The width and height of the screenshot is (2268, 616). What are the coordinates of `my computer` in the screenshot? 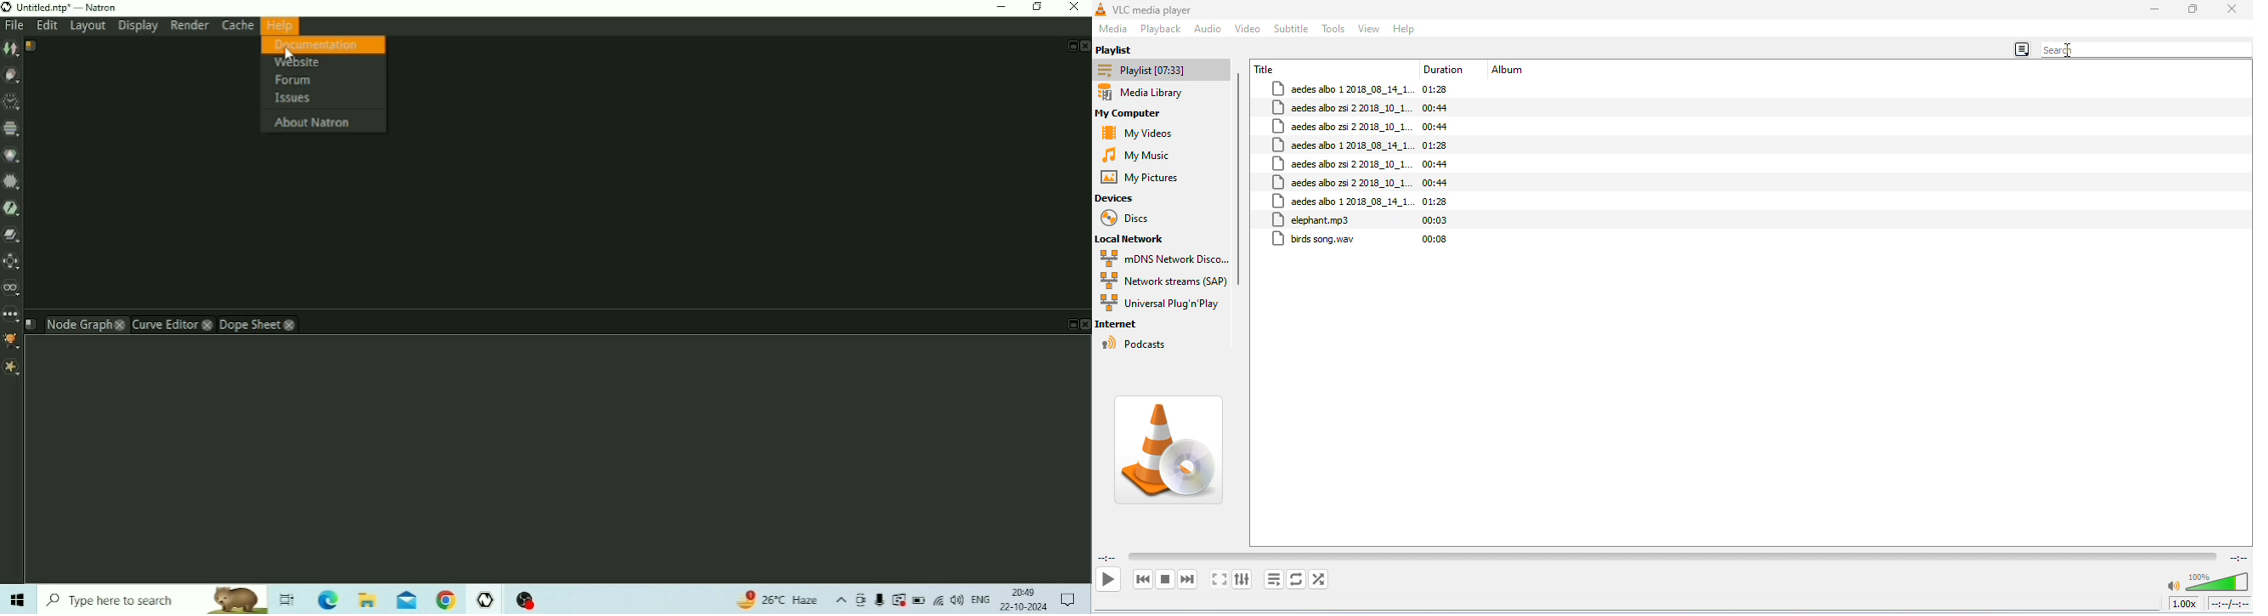 It's located at (1142, 114).